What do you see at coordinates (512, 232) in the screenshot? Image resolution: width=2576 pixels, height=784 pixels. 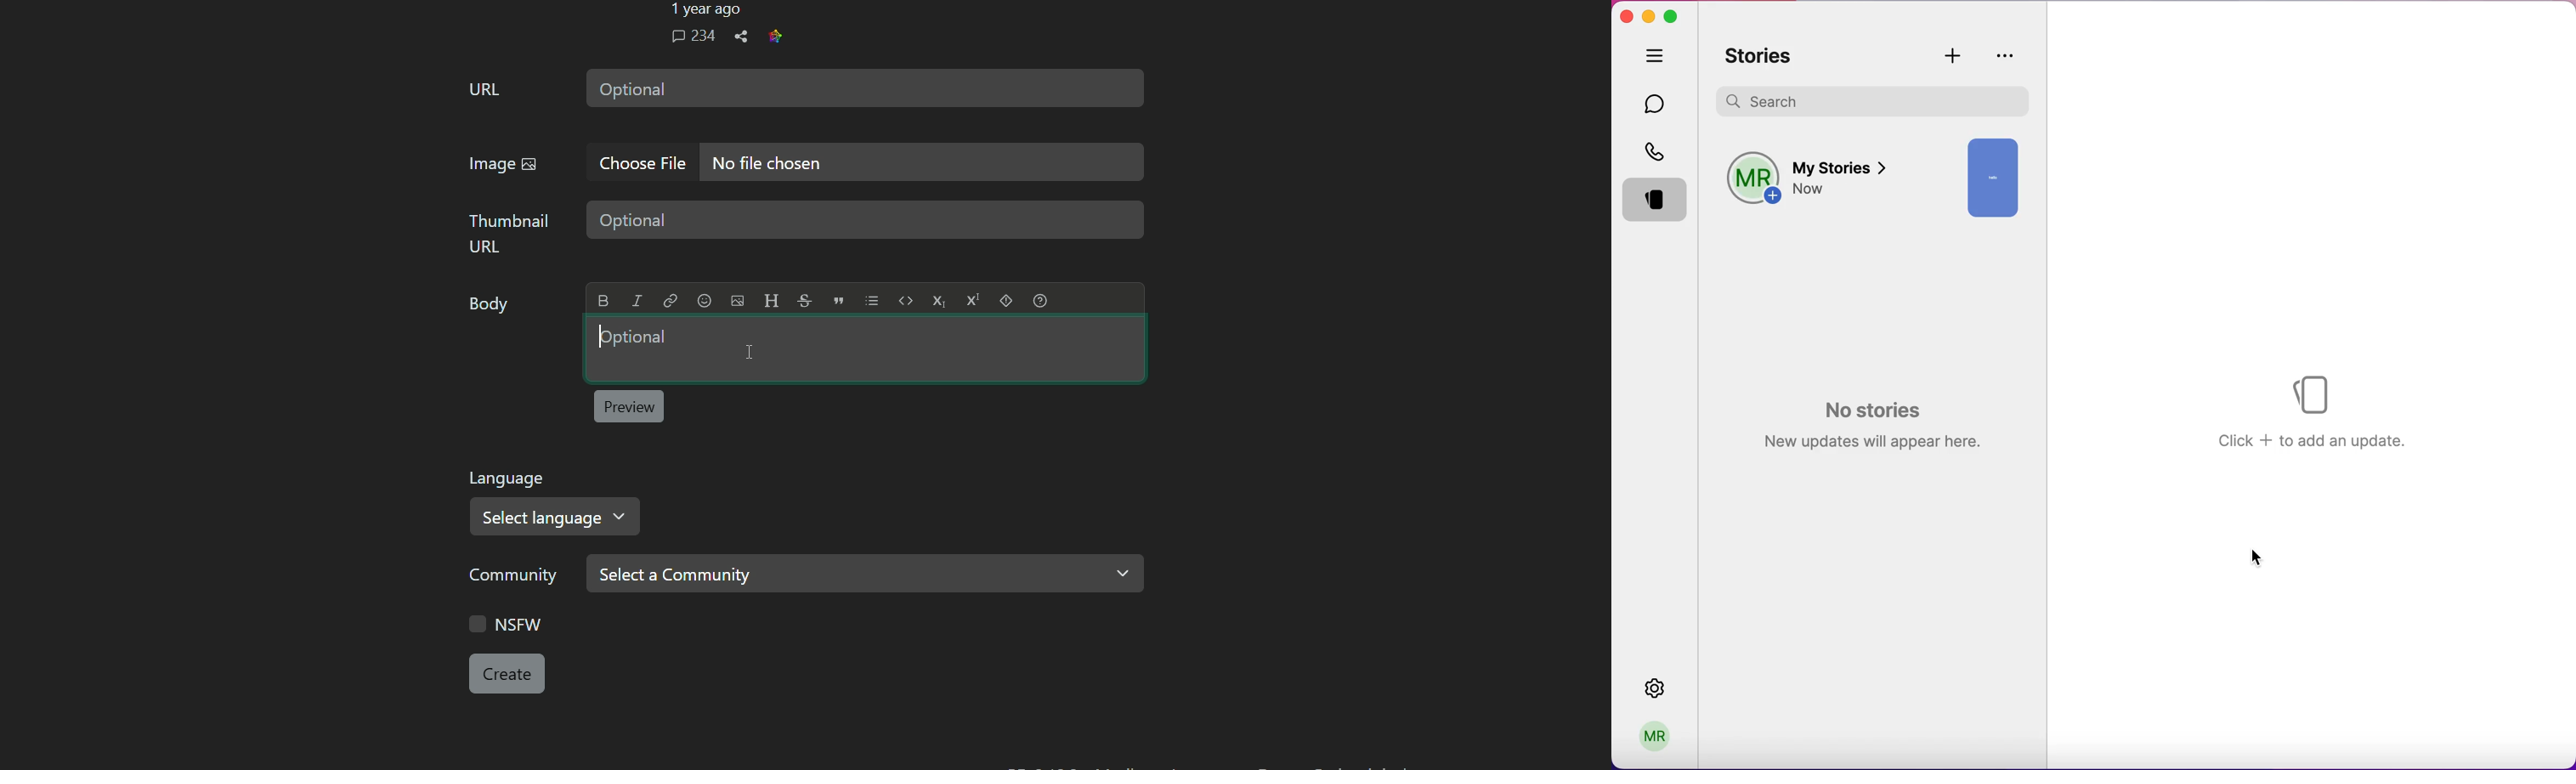 I see `thumbnail URL` at bounding box center [512, 232].